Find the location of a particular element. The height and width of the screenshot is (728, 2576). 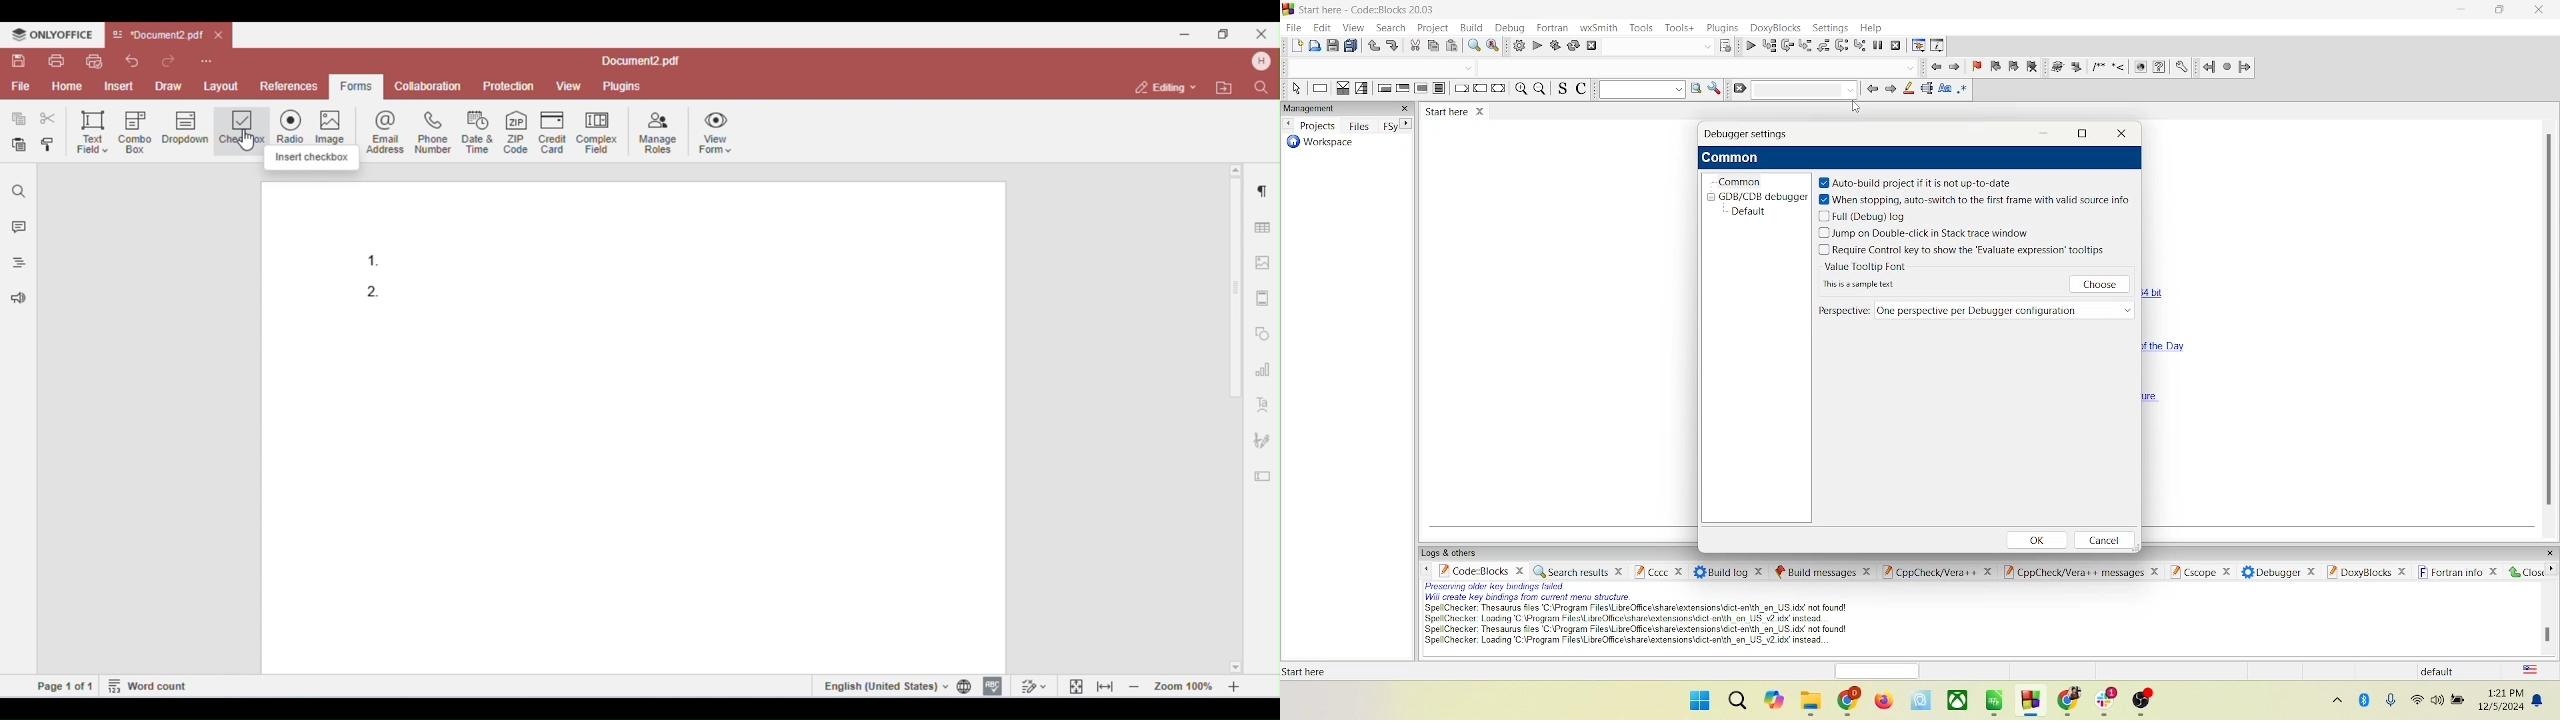

text is located at coordinates (1631, 615).